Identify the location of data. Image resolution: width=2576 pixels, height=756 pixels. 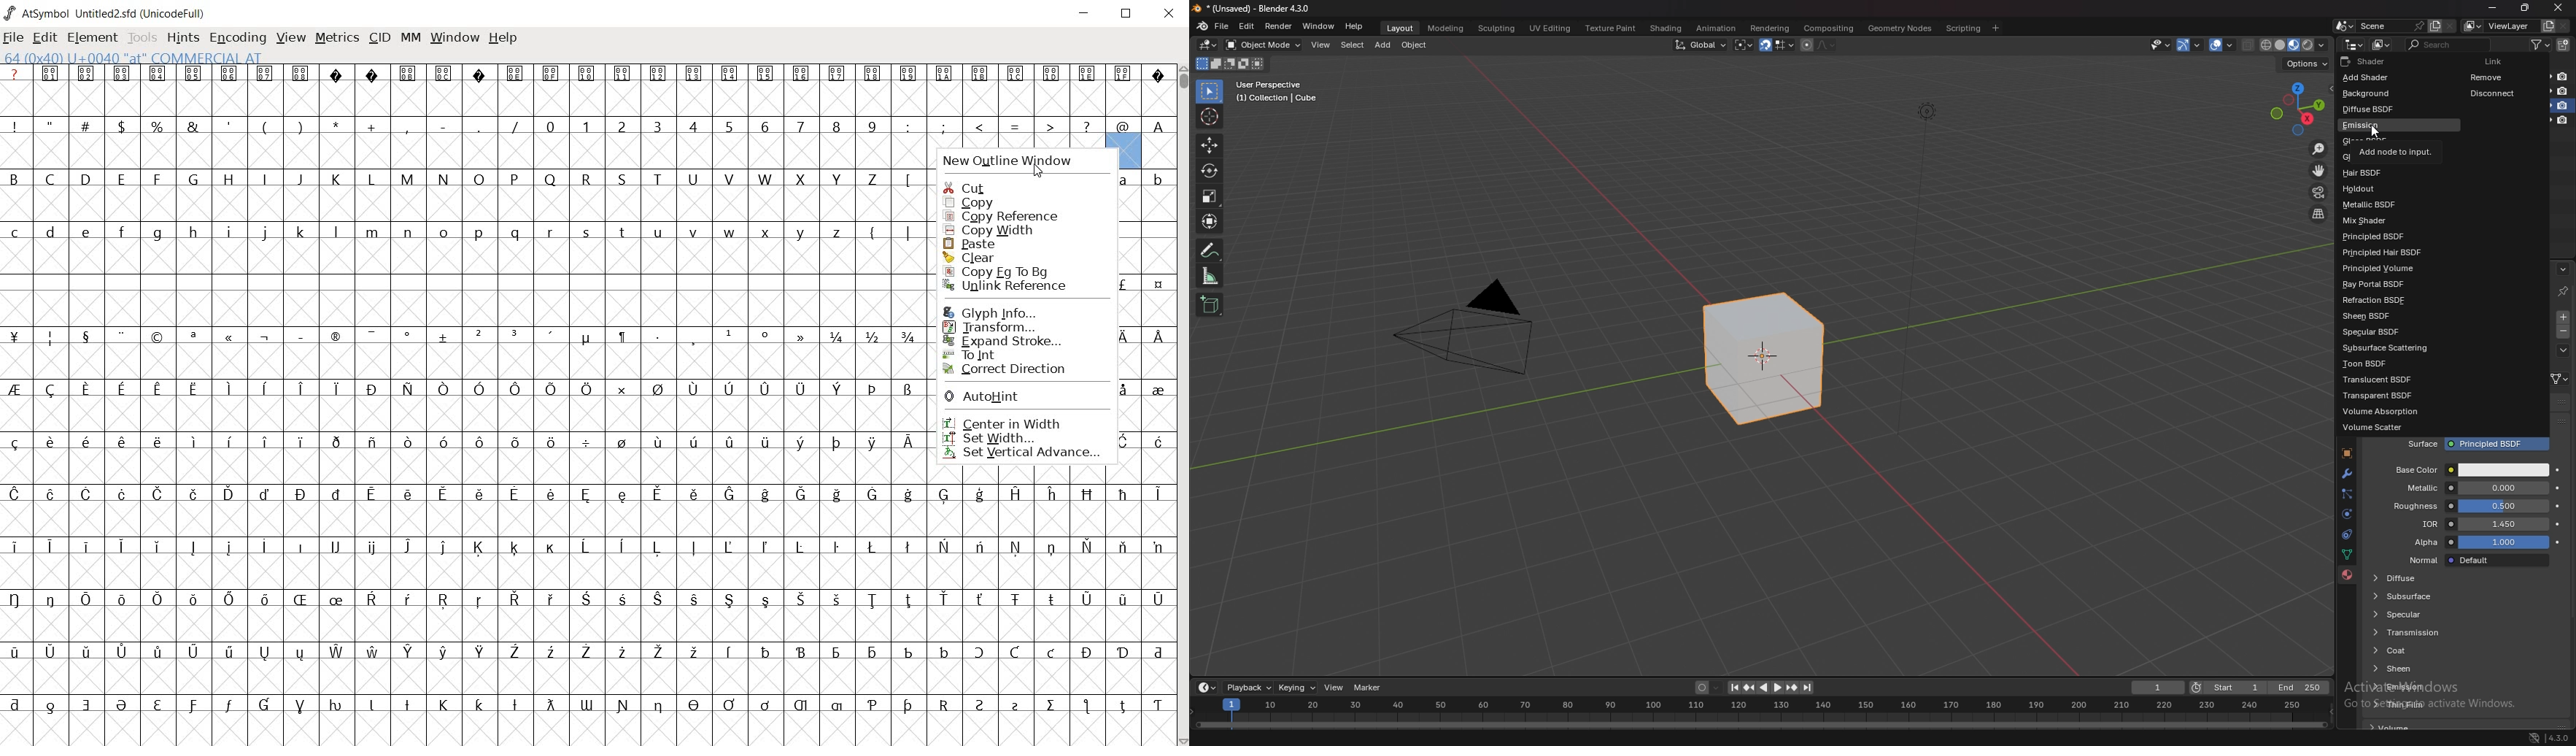
(2347, 554).